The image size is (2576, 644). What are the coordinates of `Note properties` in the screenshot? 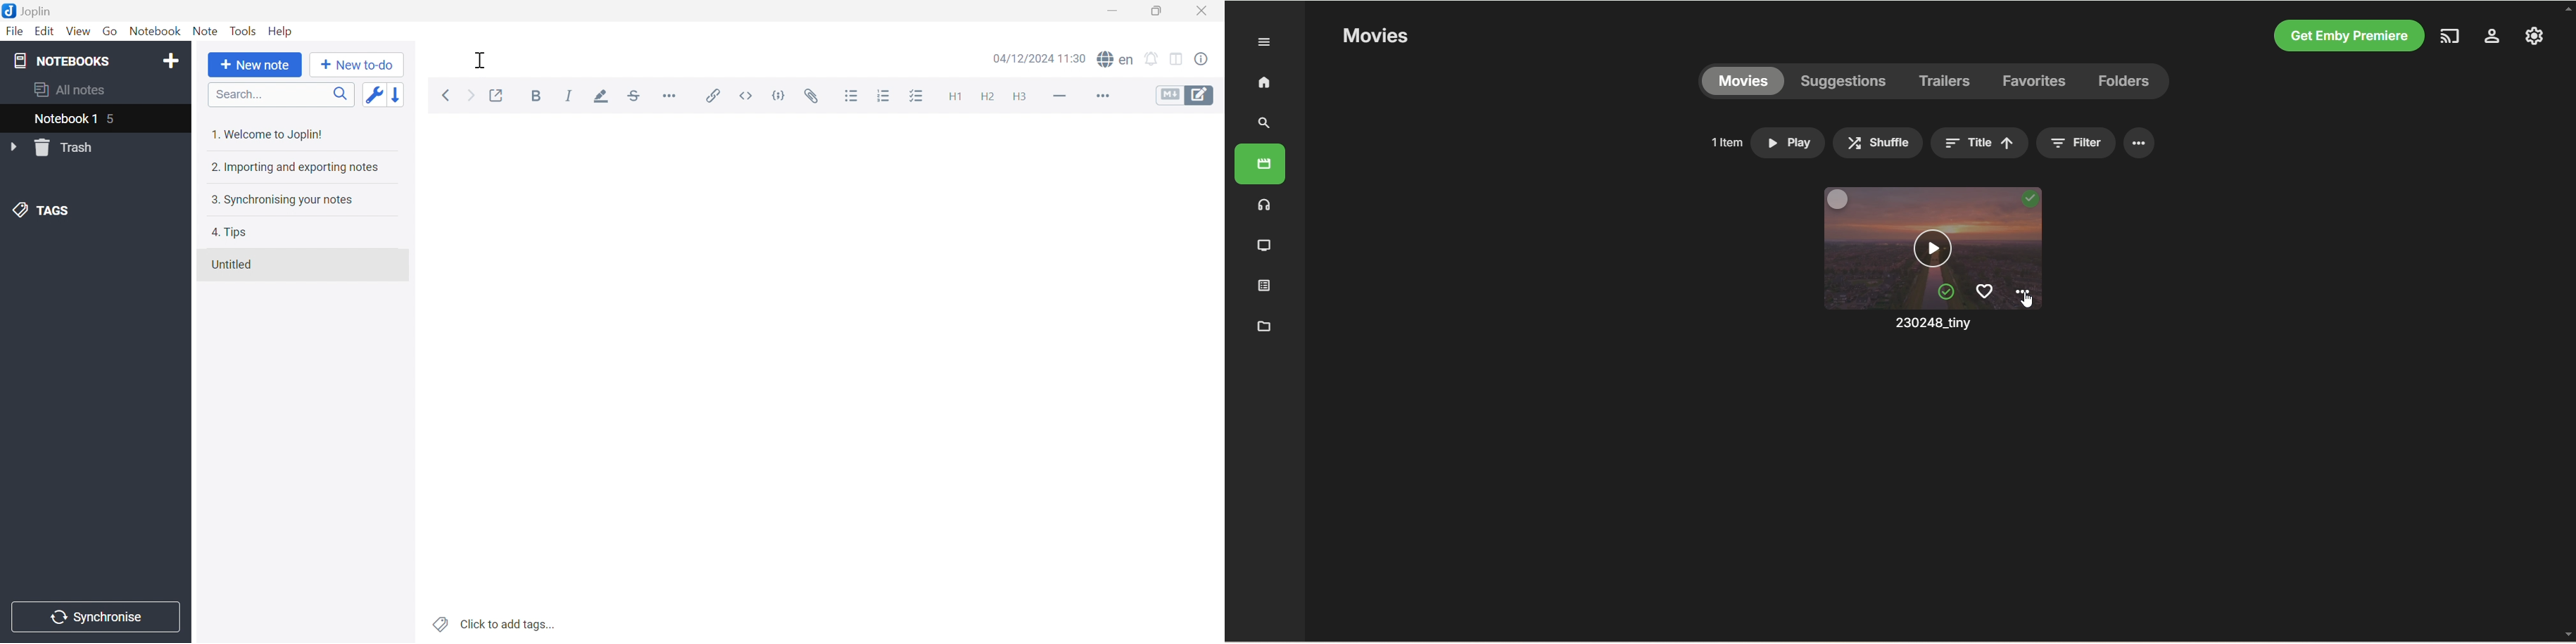 It's located at (1204, 60).